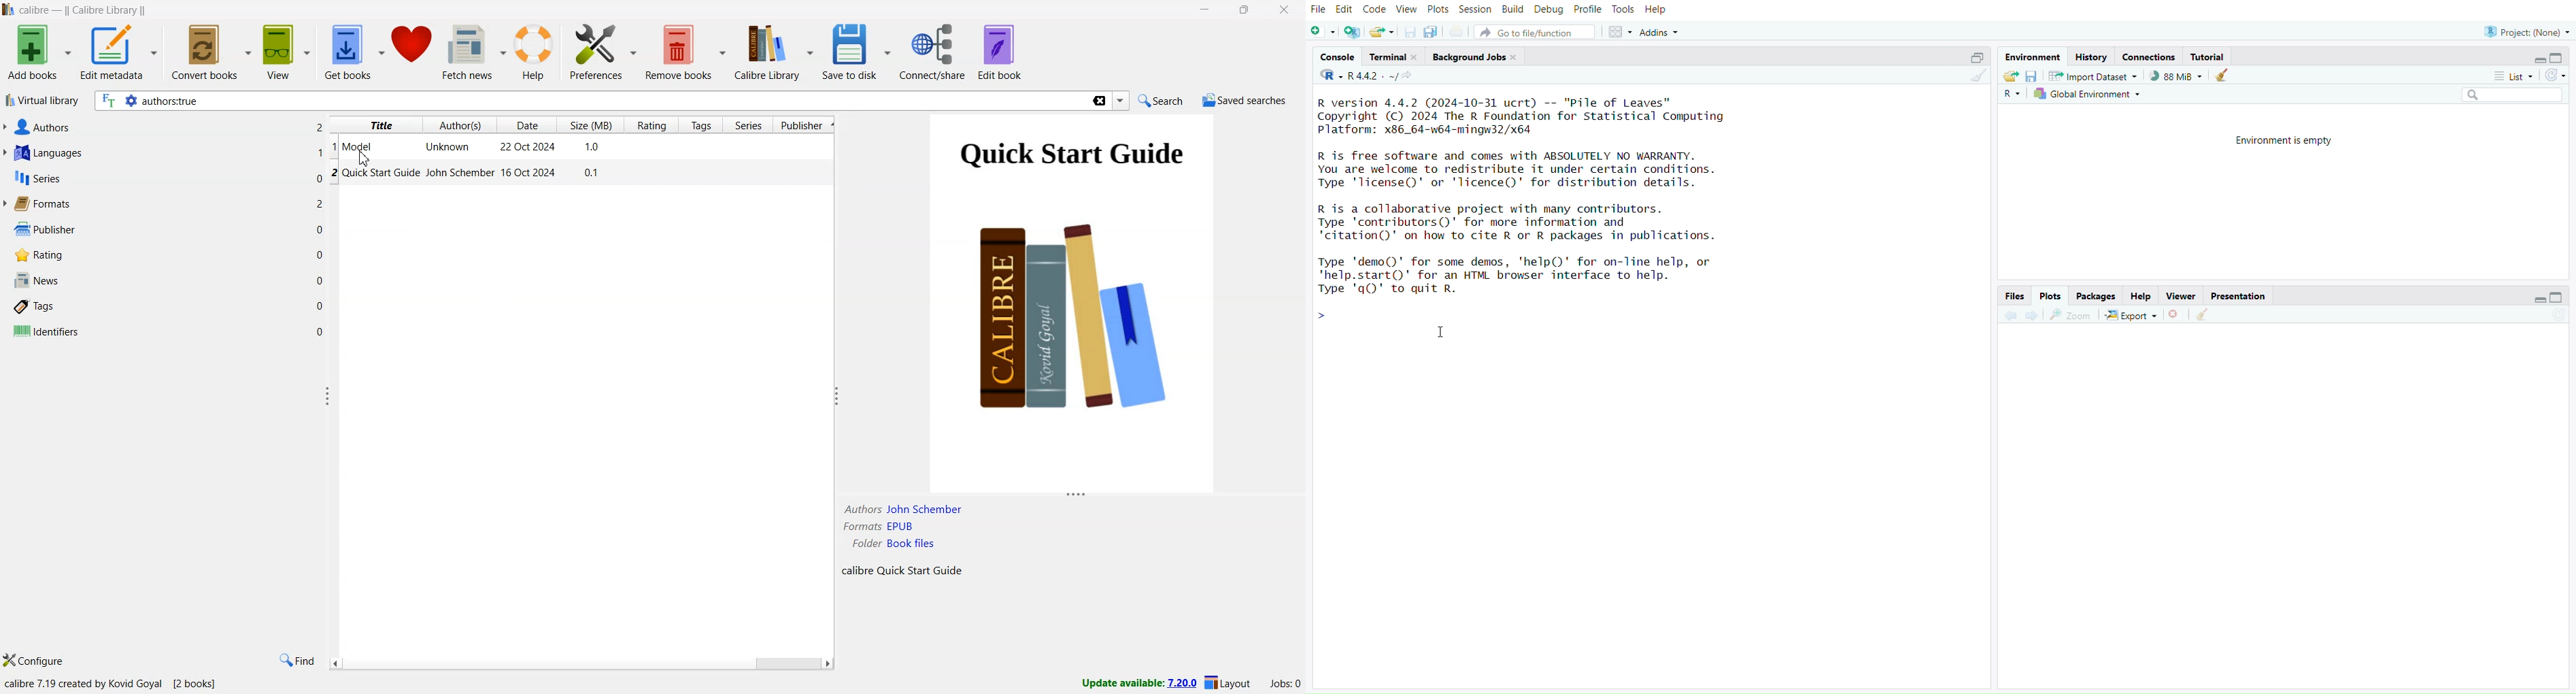  Describe the element at coordinates (328, 396) in the screenshot. I see `customize width` at that location.